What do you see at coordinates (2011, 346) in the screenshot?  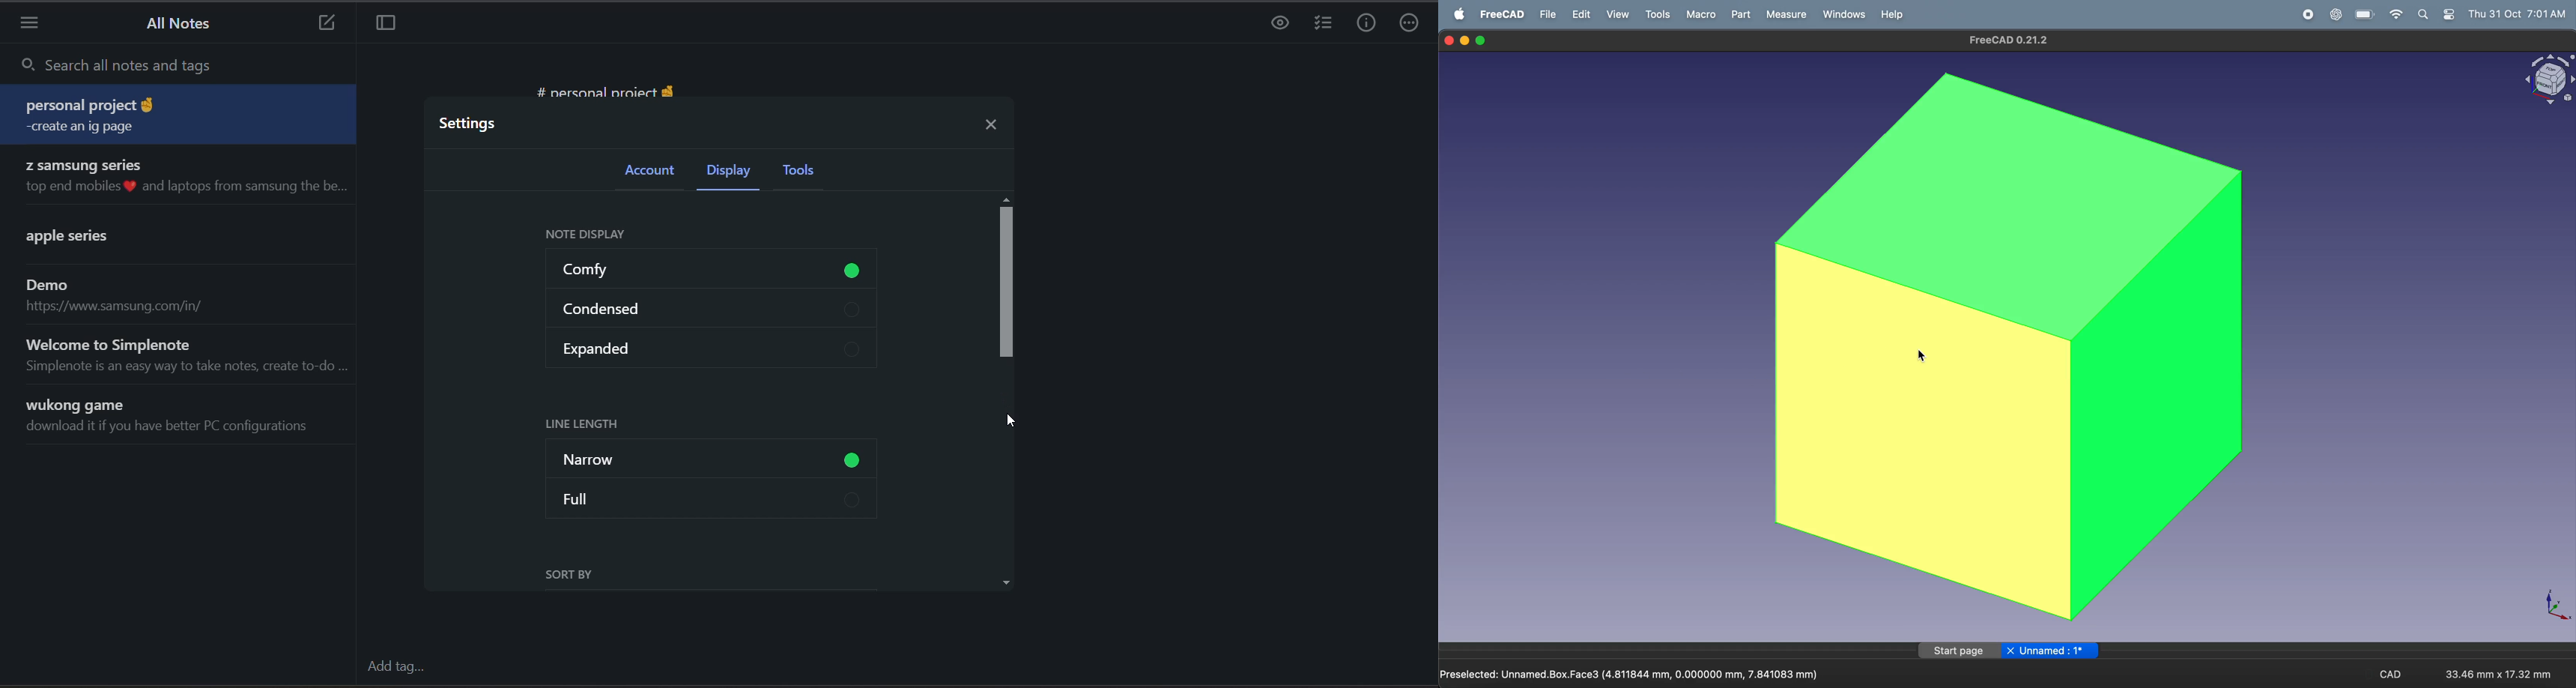 I see `box` at bounding box center [2011, 346].